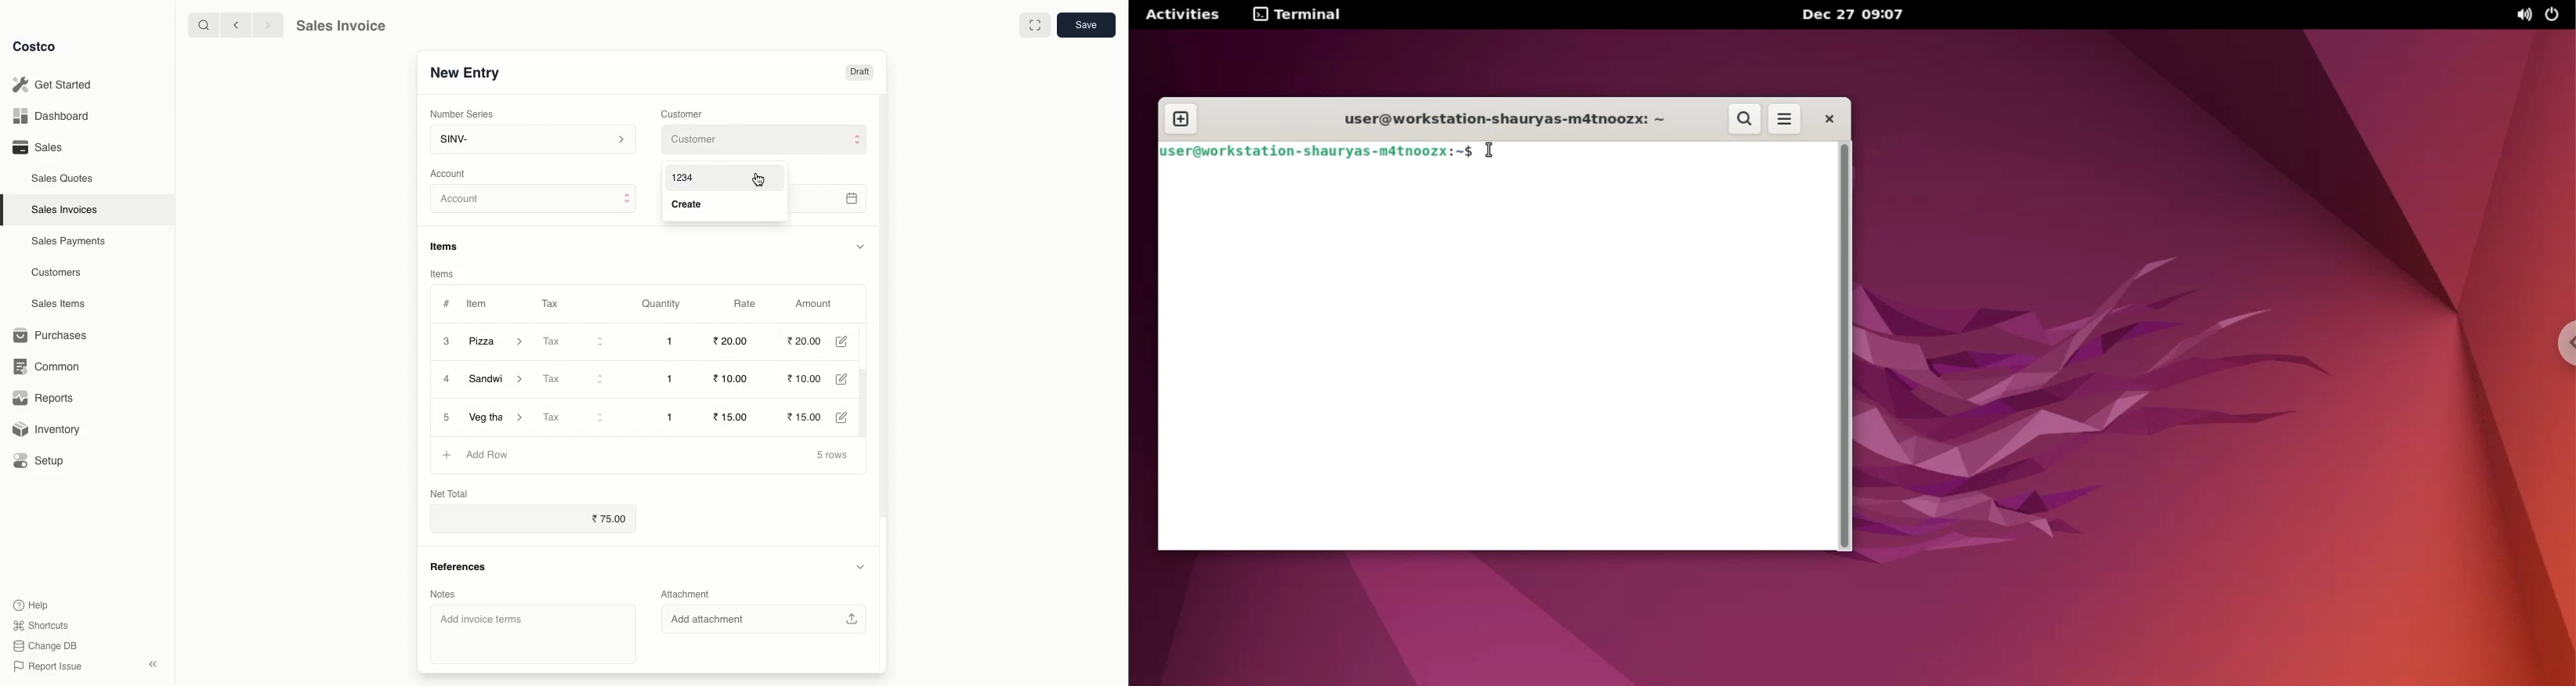  Describe the element at coordinates (447, 453) in the screenshot. I see `Add` at that location.